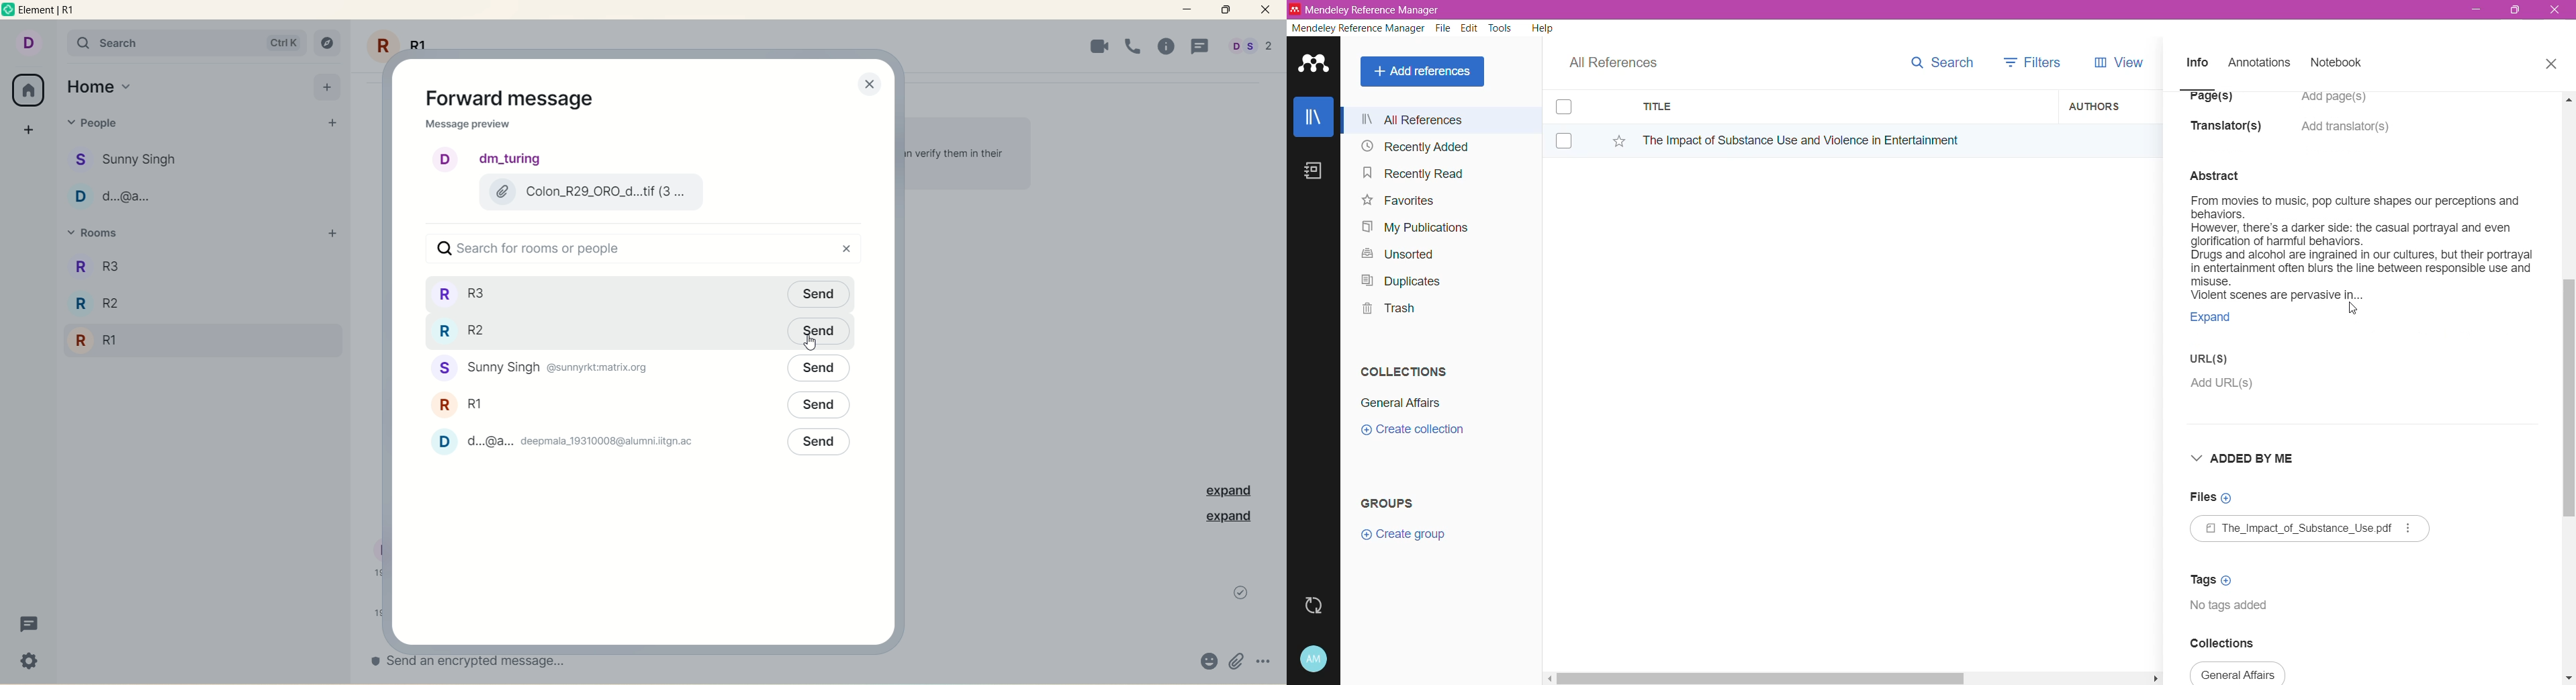 The image size is (2576, 700). Describe the element at coordinates (1413, 147) in the screenshot. I see `Recently Added` at that location.